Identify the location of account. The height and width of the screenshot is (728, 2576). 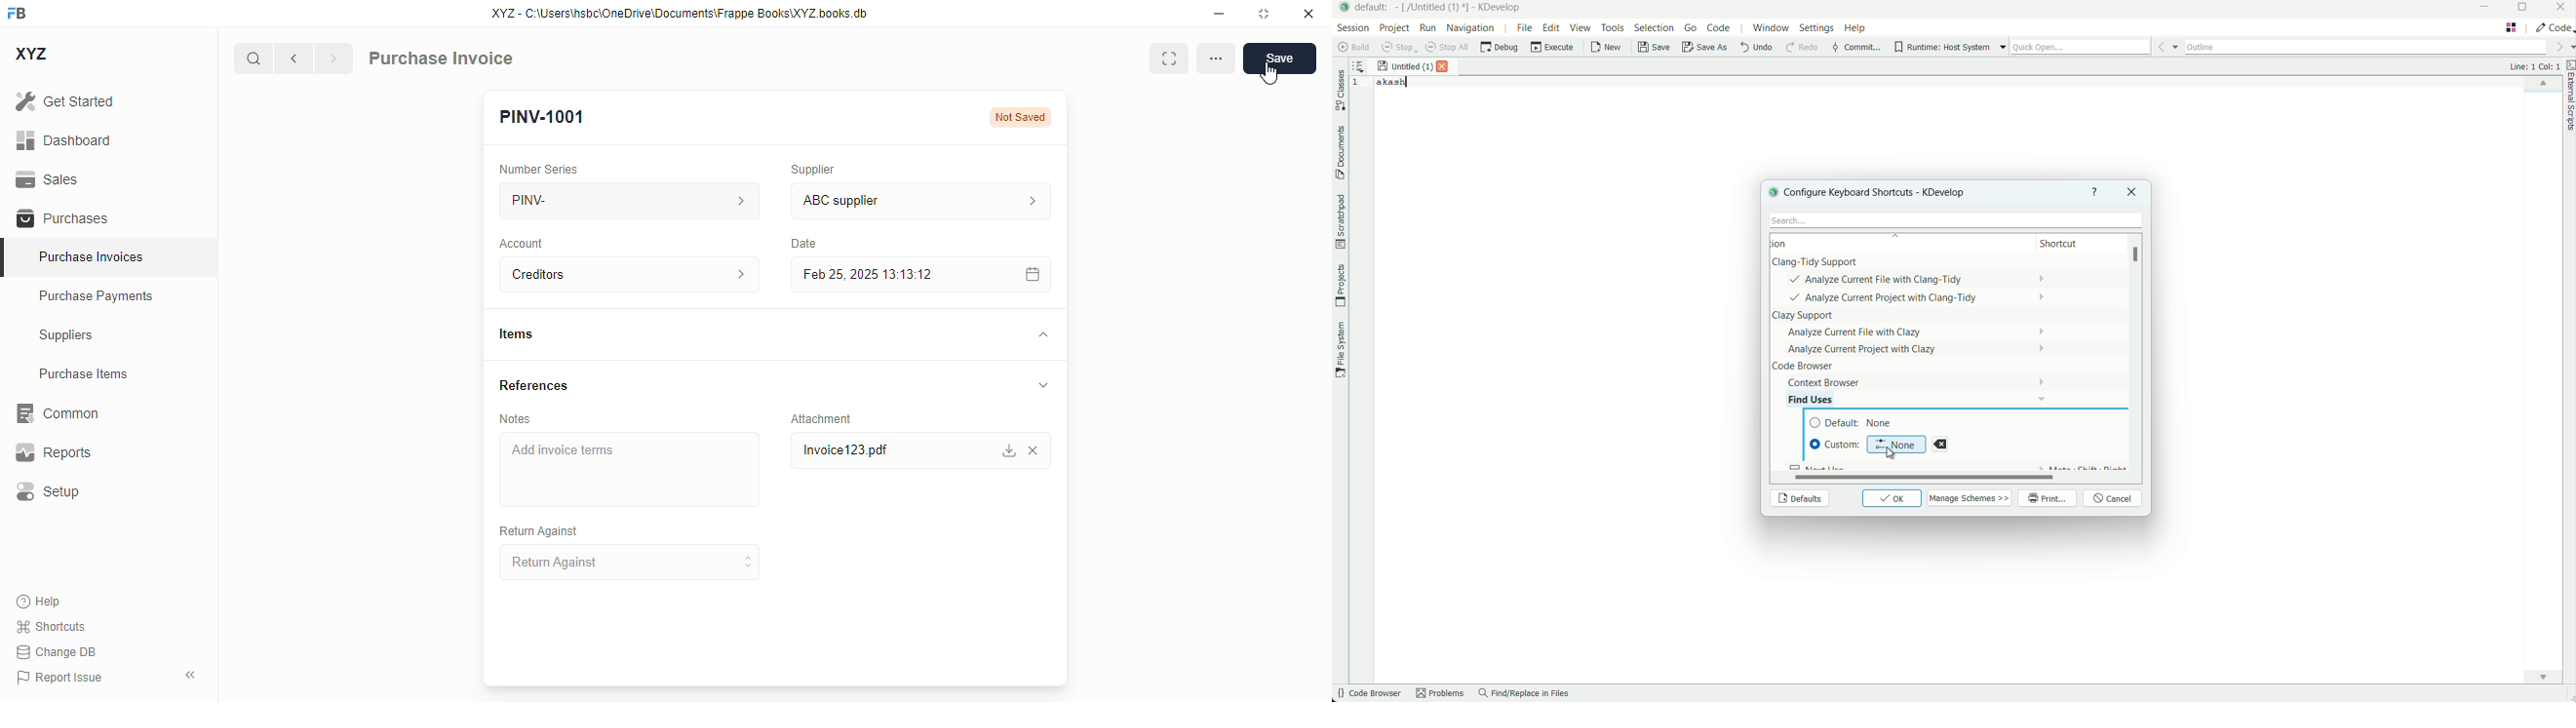
(523, 243).